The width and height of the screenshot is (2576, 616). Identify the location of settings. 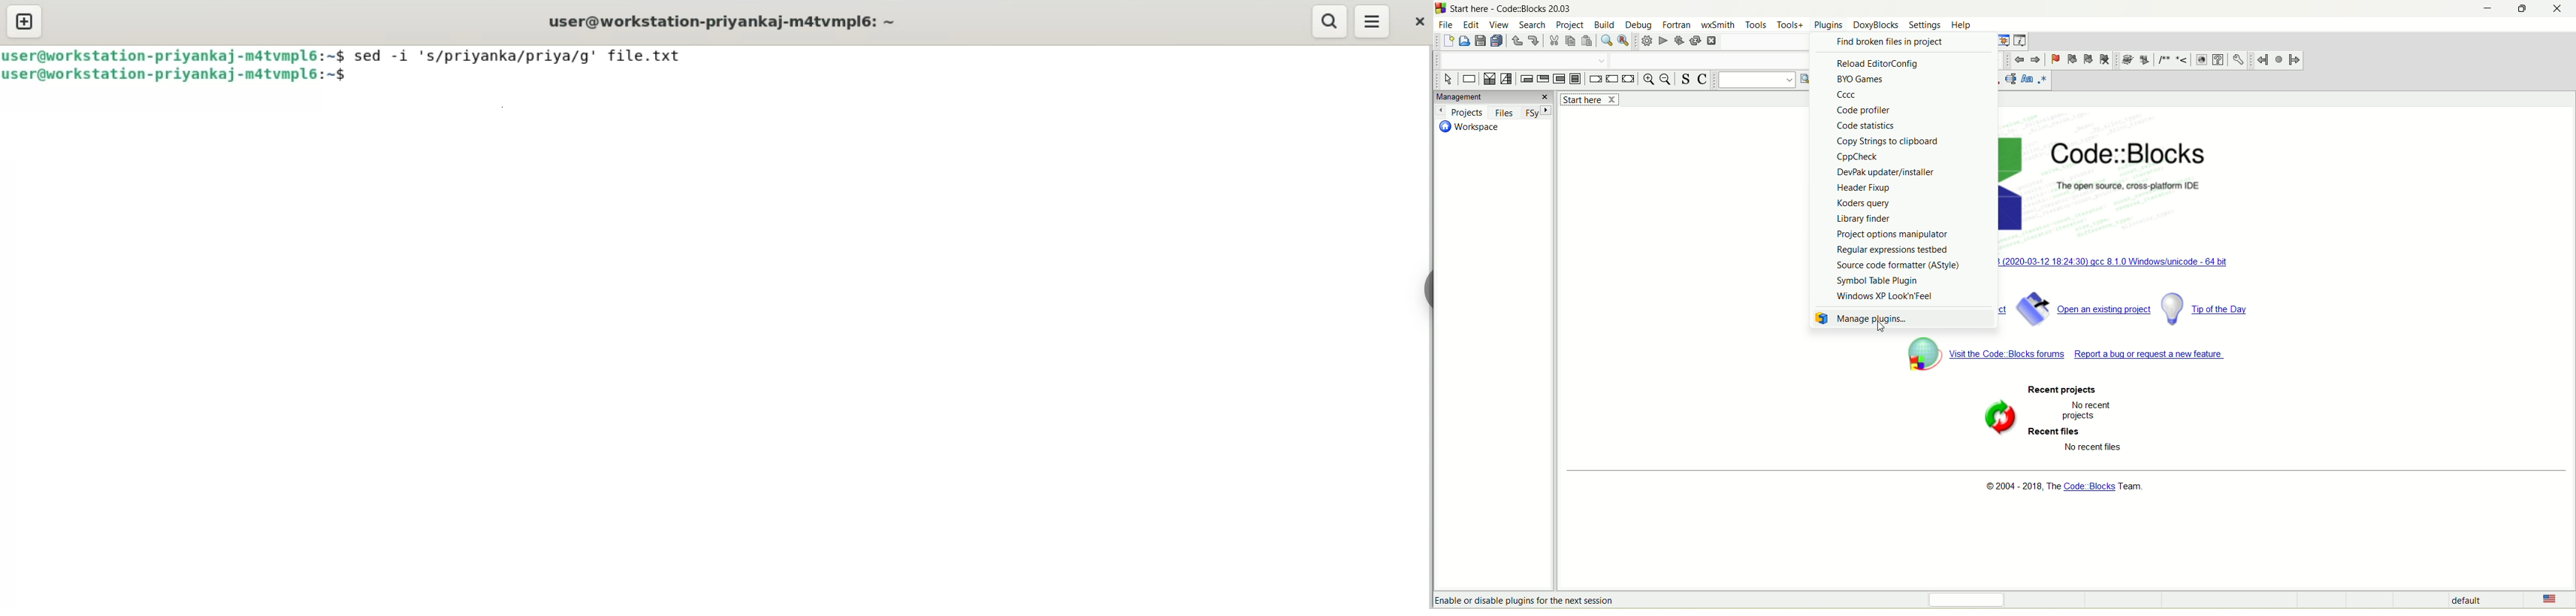
(2238, 58).